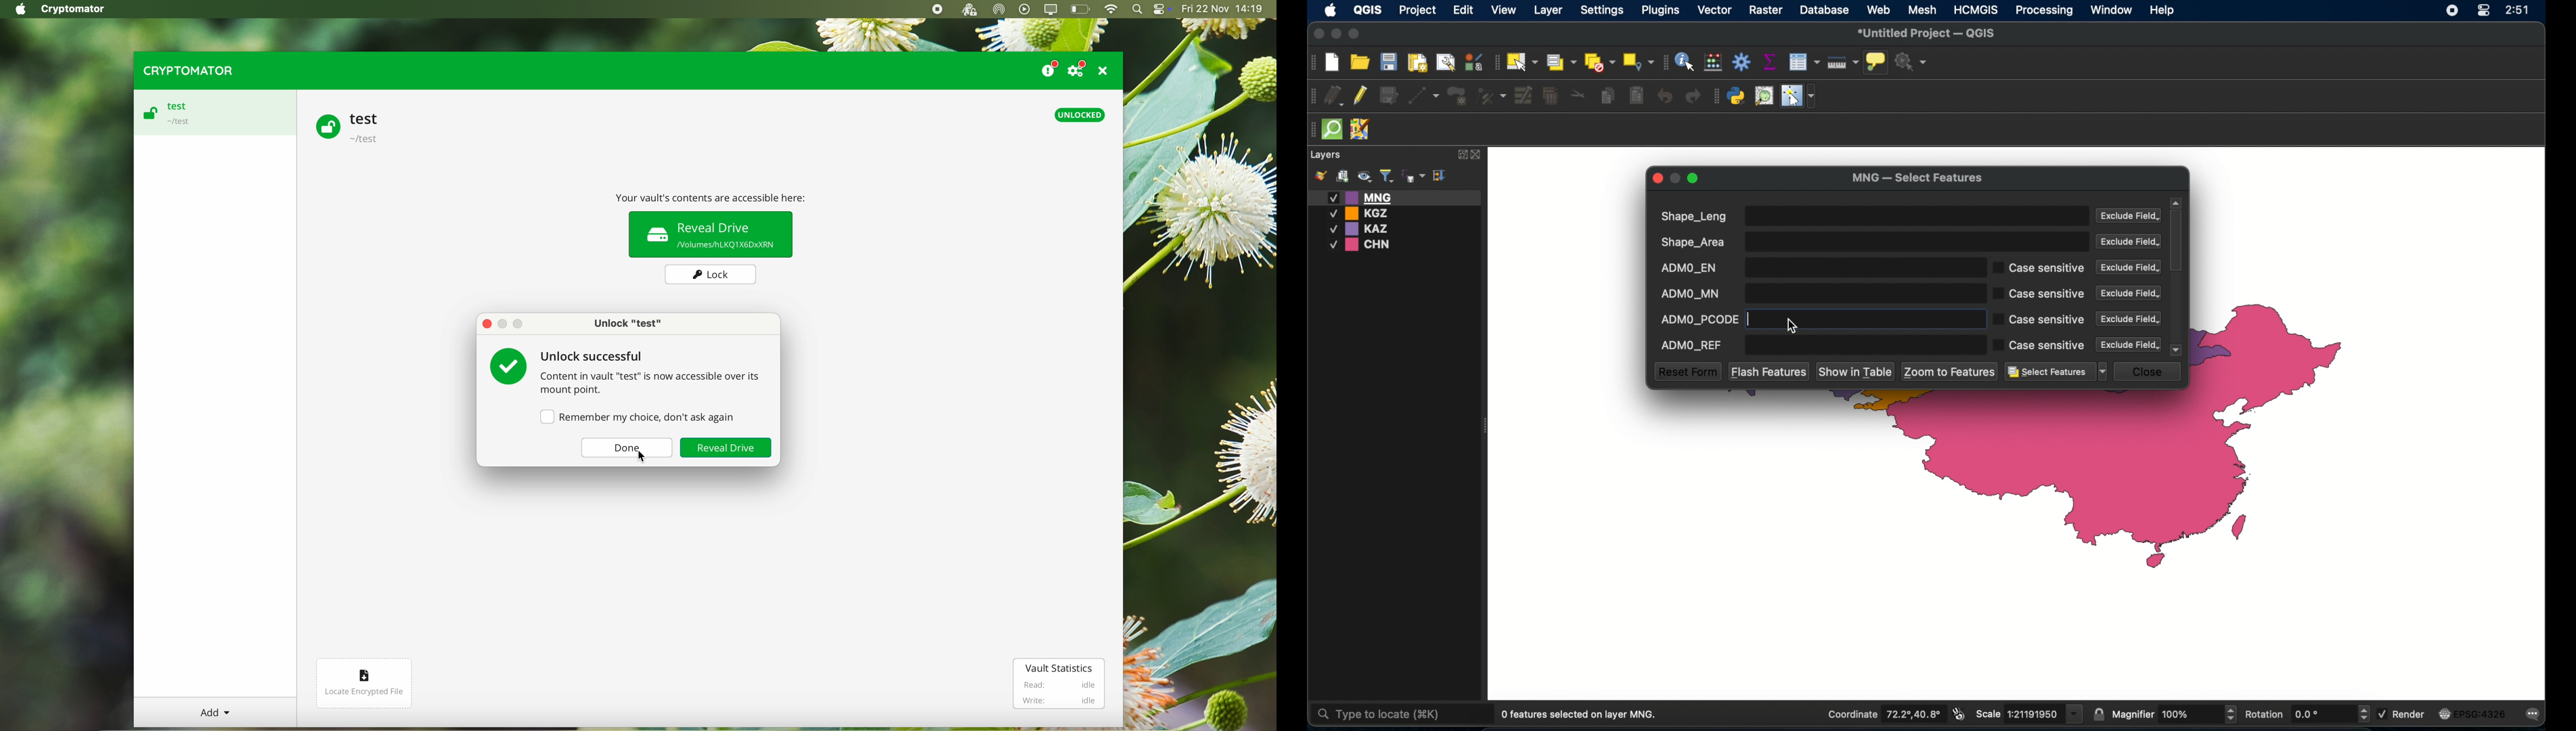 The height and width of the screenshot is (756, 2576). I want to click on control center, so click(2483, 12).